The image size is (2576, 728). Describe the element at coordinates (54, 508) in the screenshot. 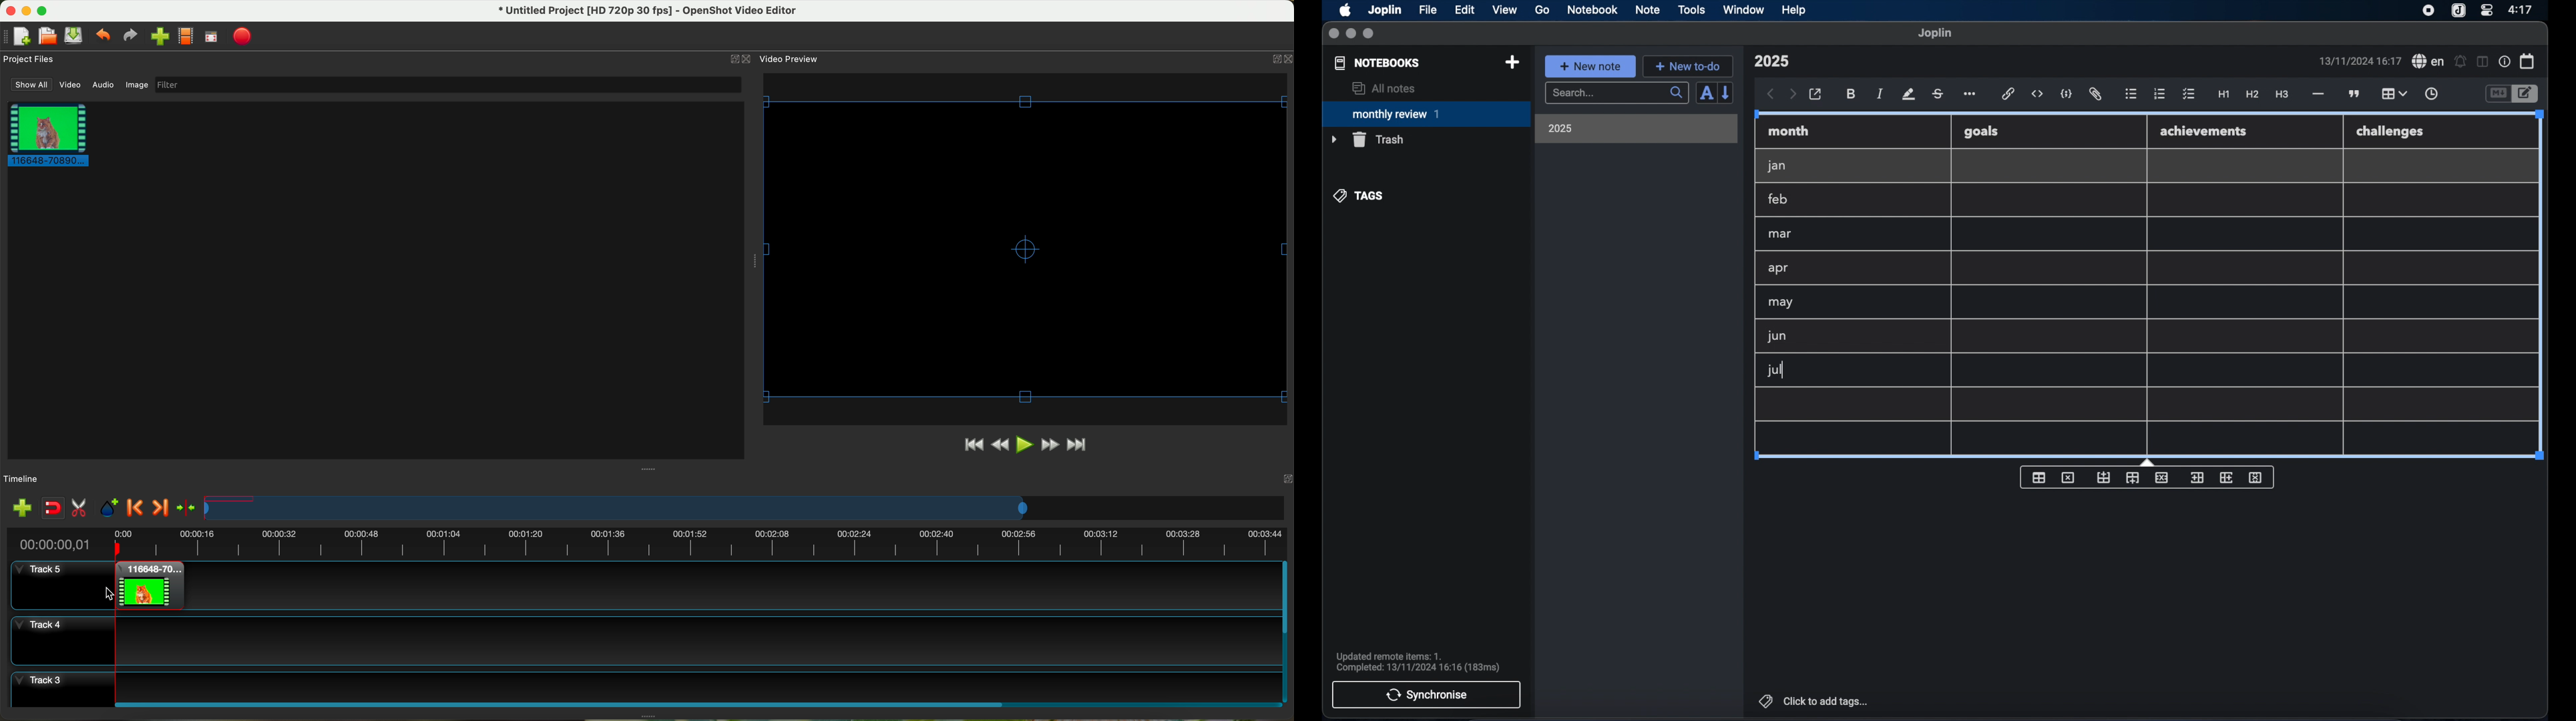

I see `disable snapping` at that location.